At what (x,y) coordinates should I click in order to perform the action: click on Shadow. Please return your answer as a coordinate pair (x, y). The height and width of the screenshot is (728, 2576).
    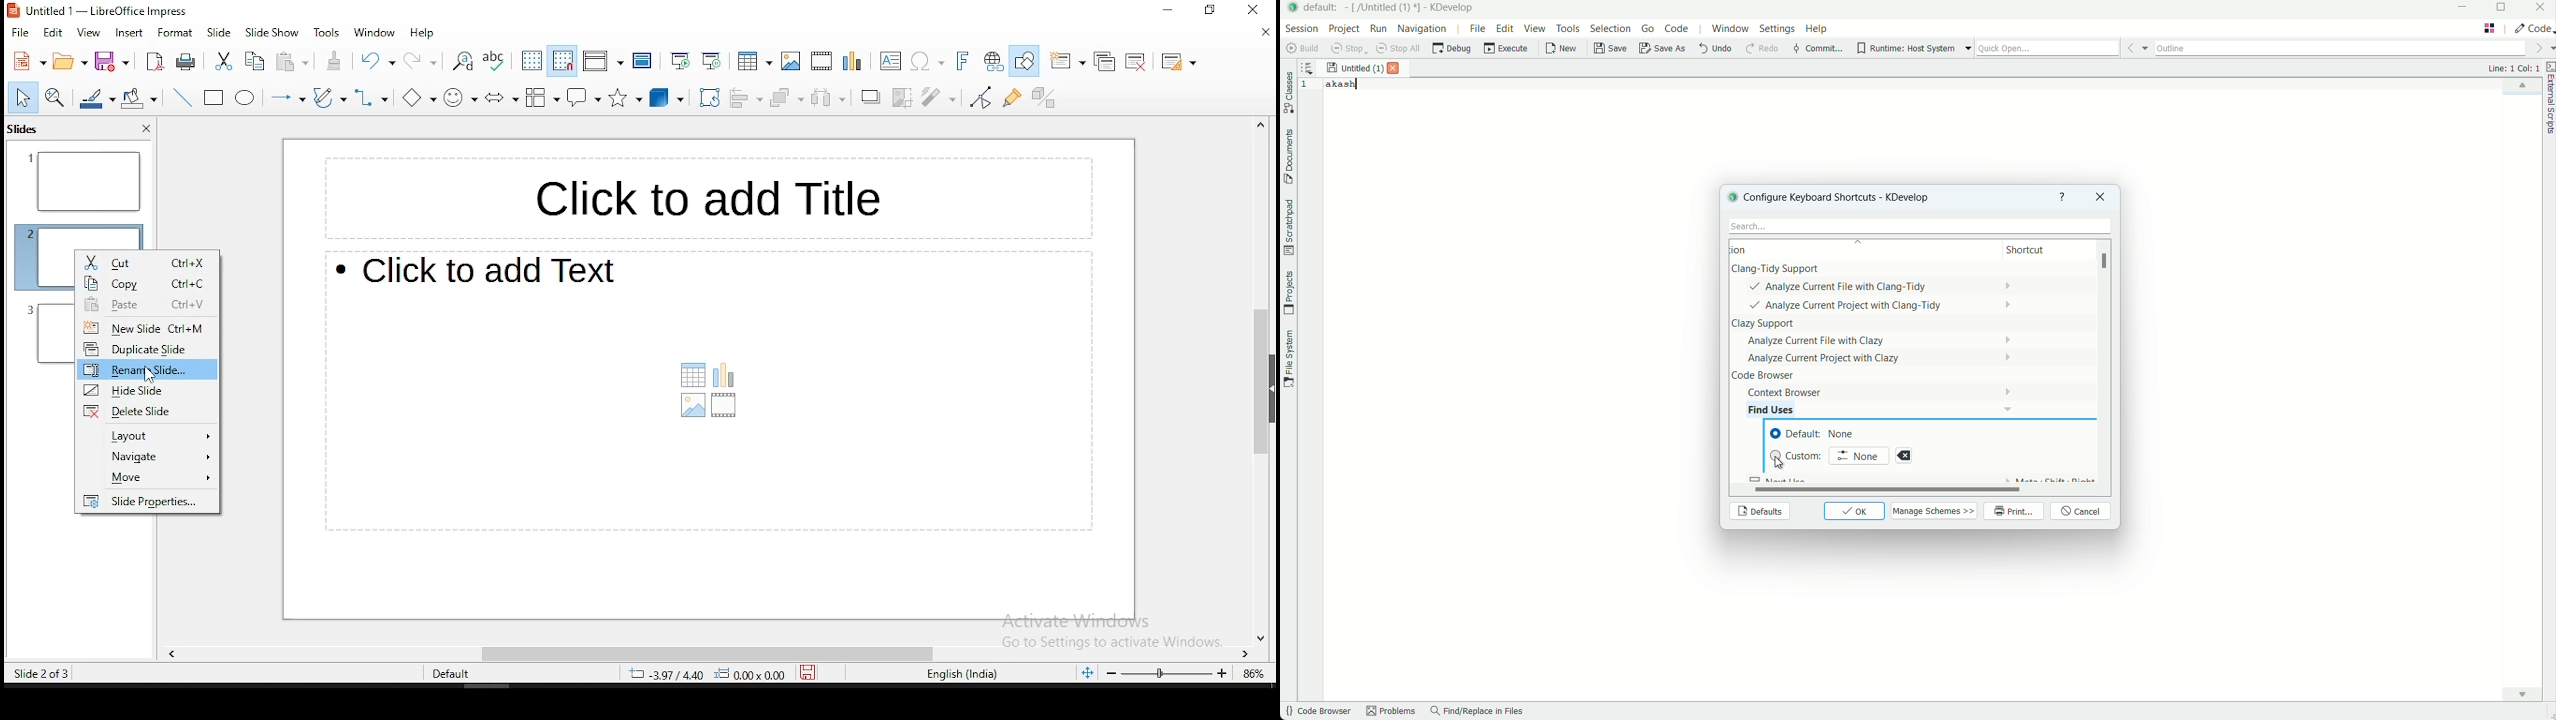
    Looking at the image, I should click on (871, 96).